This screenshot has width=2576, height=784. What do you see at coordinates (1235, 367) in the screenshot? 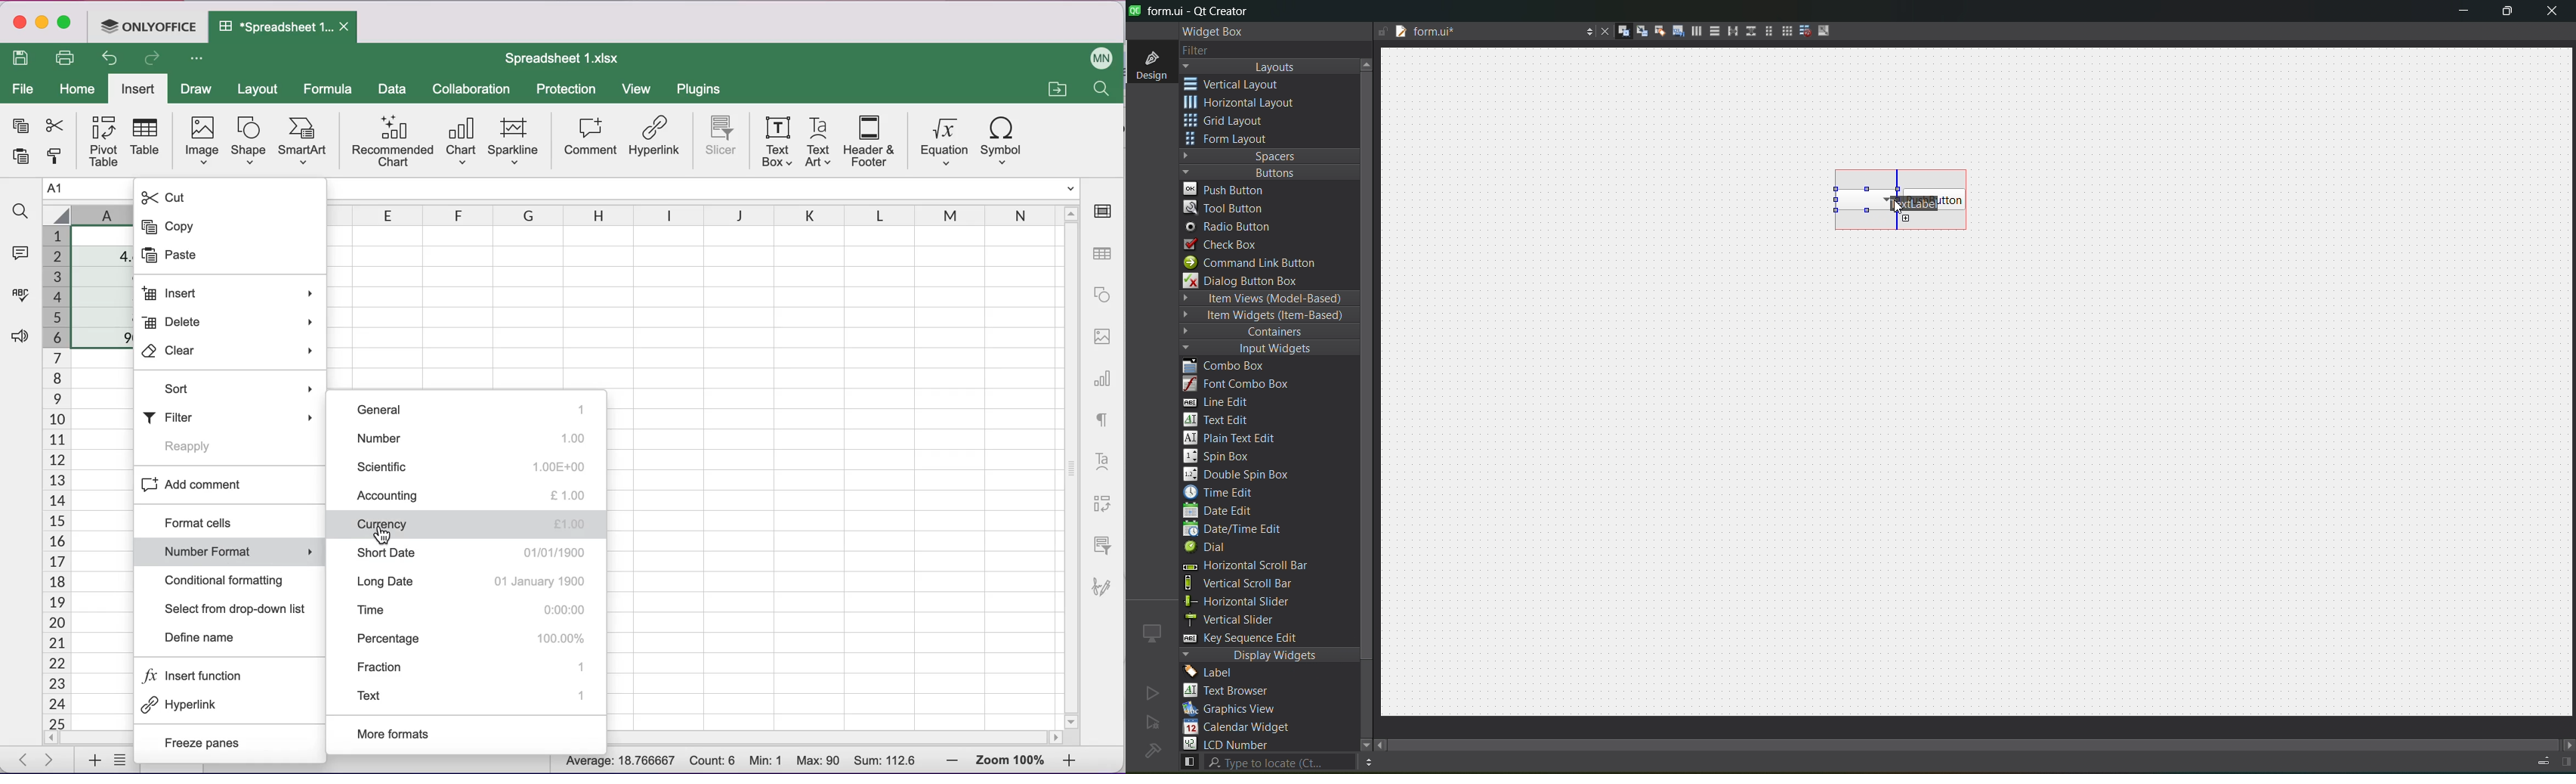
I see `combo box` at bounding box center [1235, 367].